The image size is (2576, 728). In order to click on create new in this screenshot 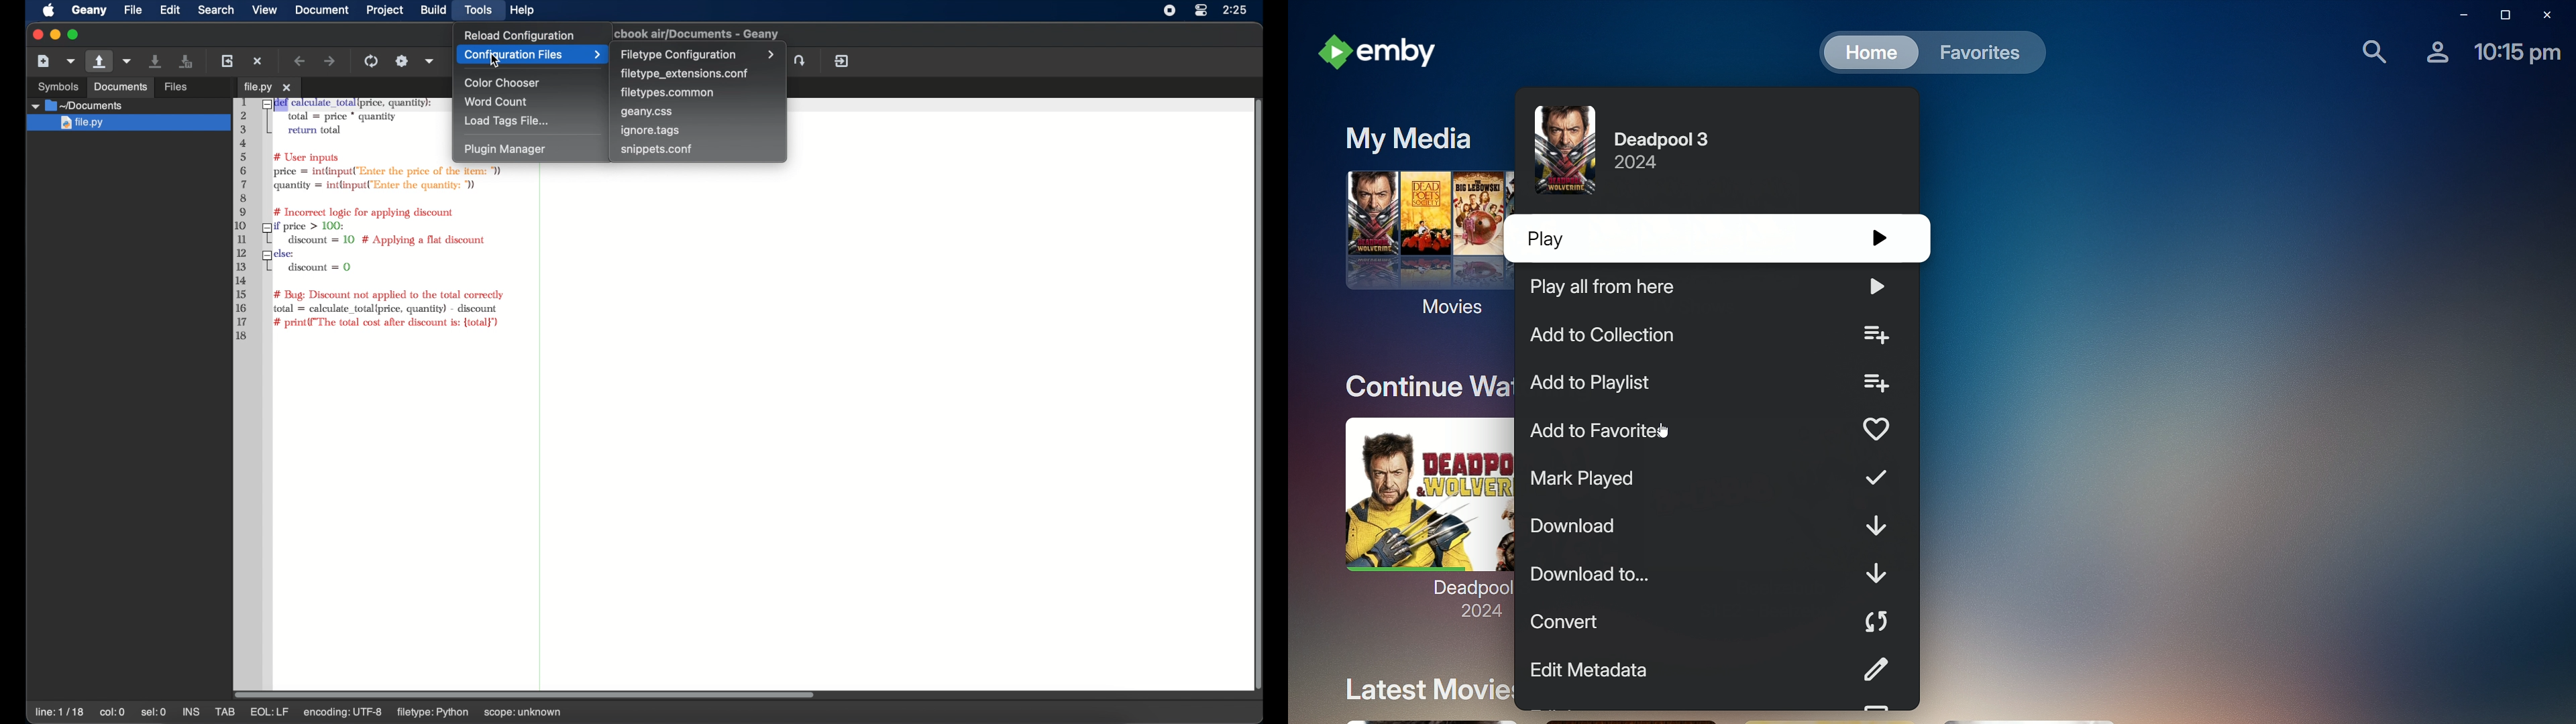, I will do `click(44, 60)`.